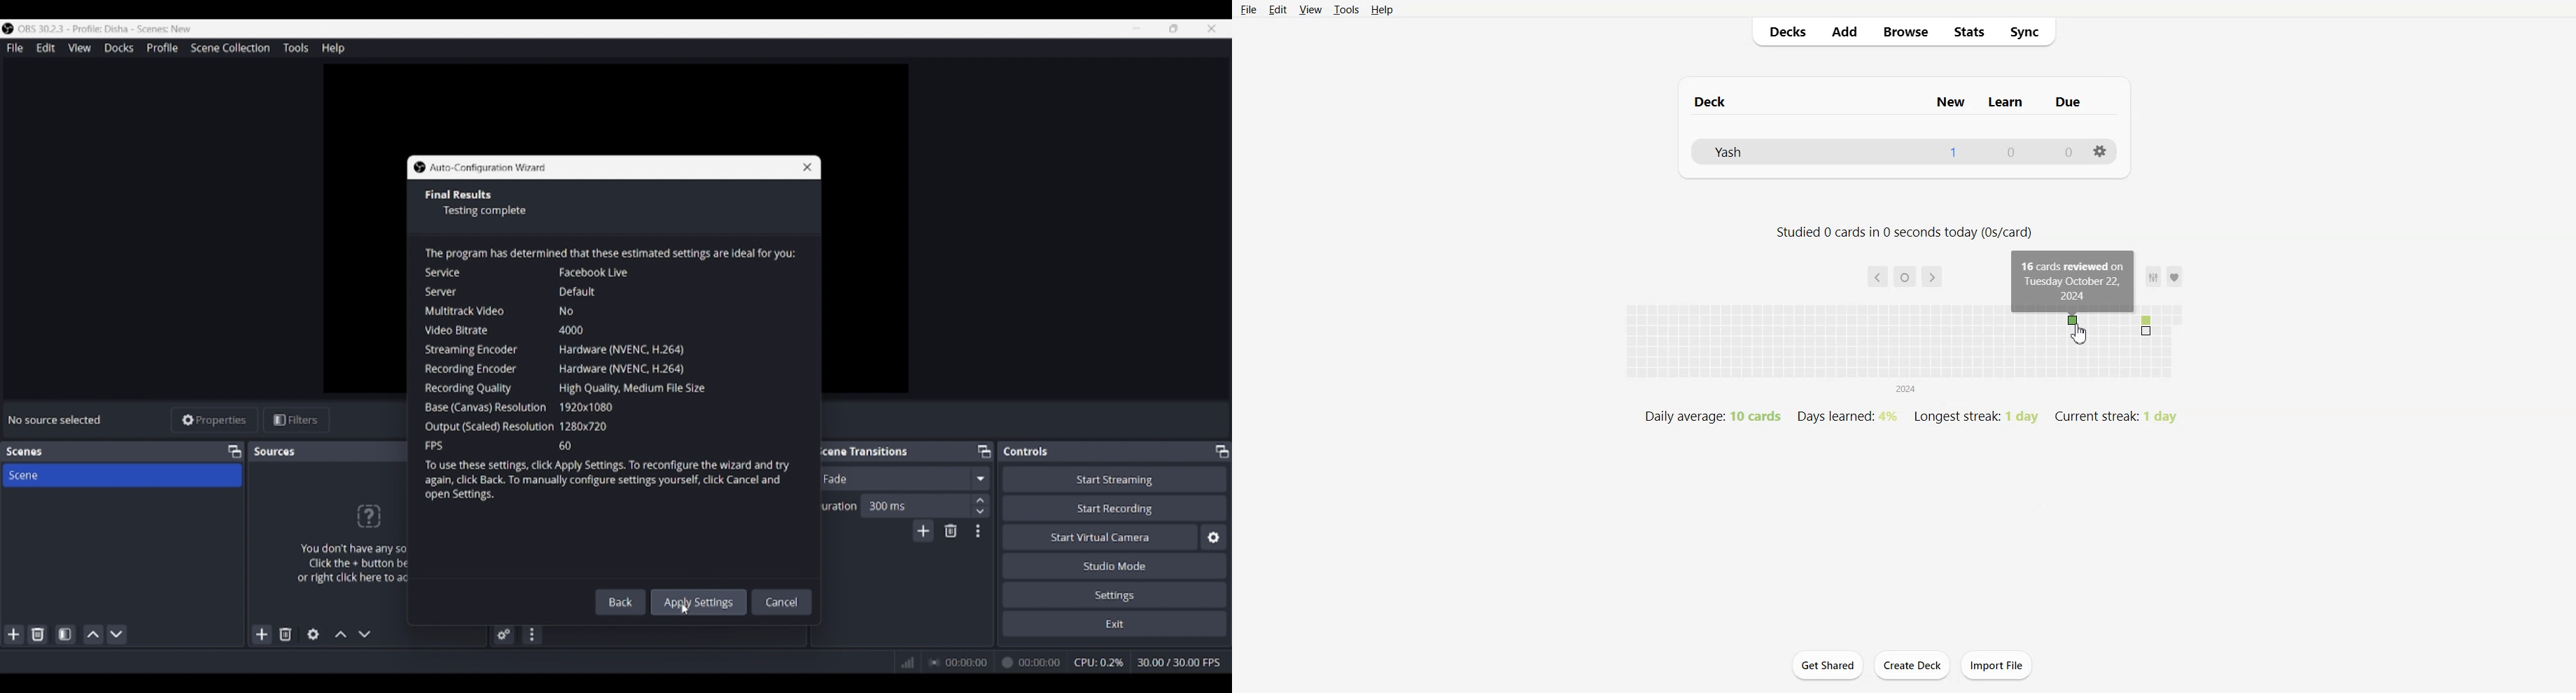 The height and width of the screenshot is (700, 2576). I want to click on Help, so click(1382, 10).